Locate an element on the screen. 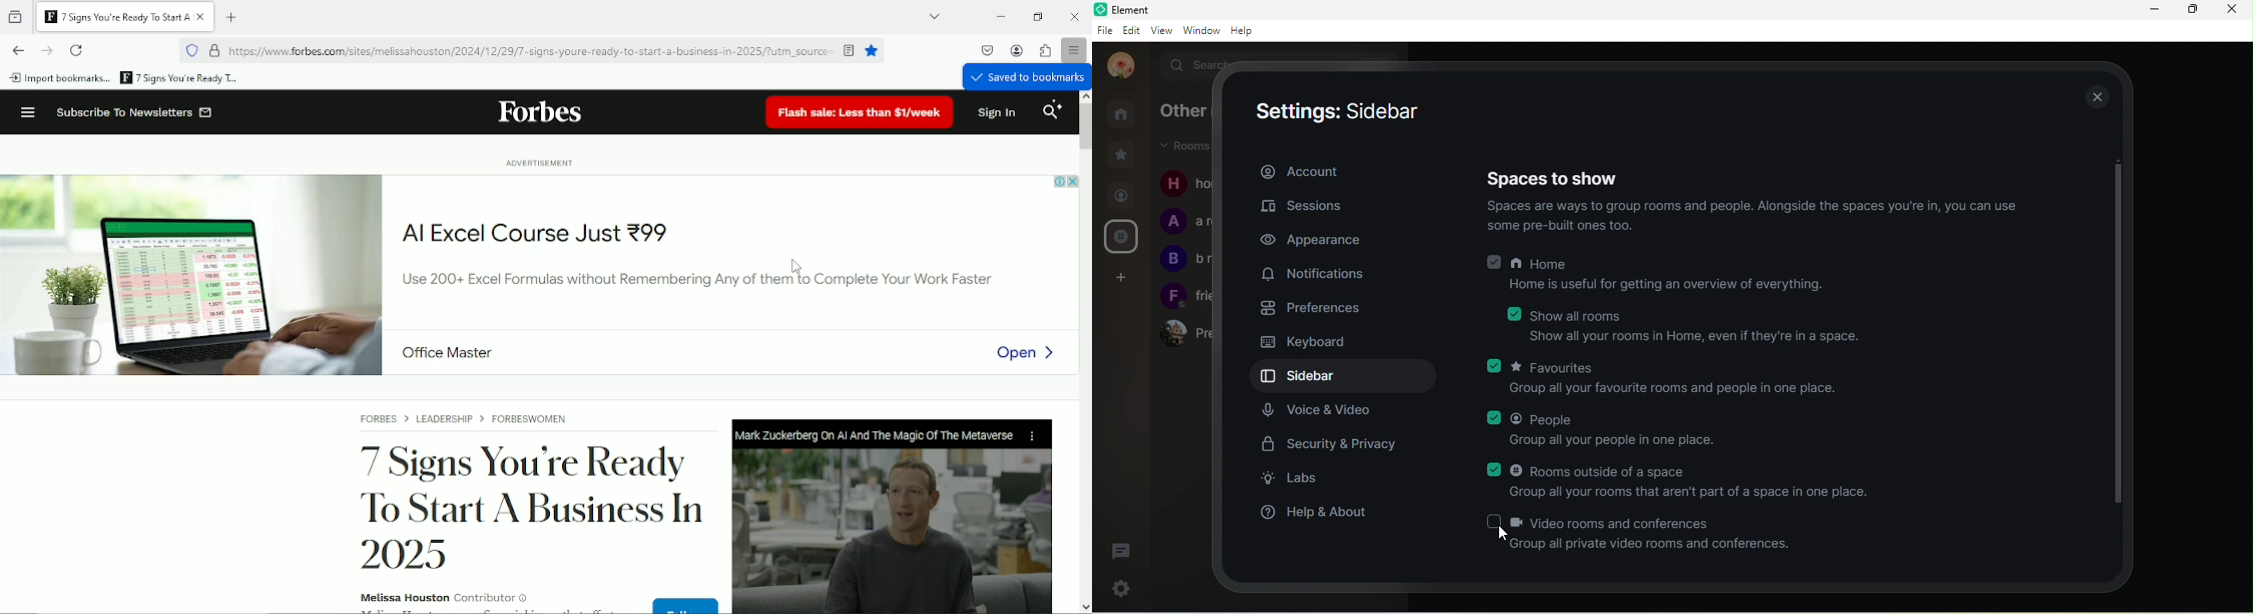 This screenshot has height=616, width=2268. blocking social media trackers is located at coordinates (191, 50).